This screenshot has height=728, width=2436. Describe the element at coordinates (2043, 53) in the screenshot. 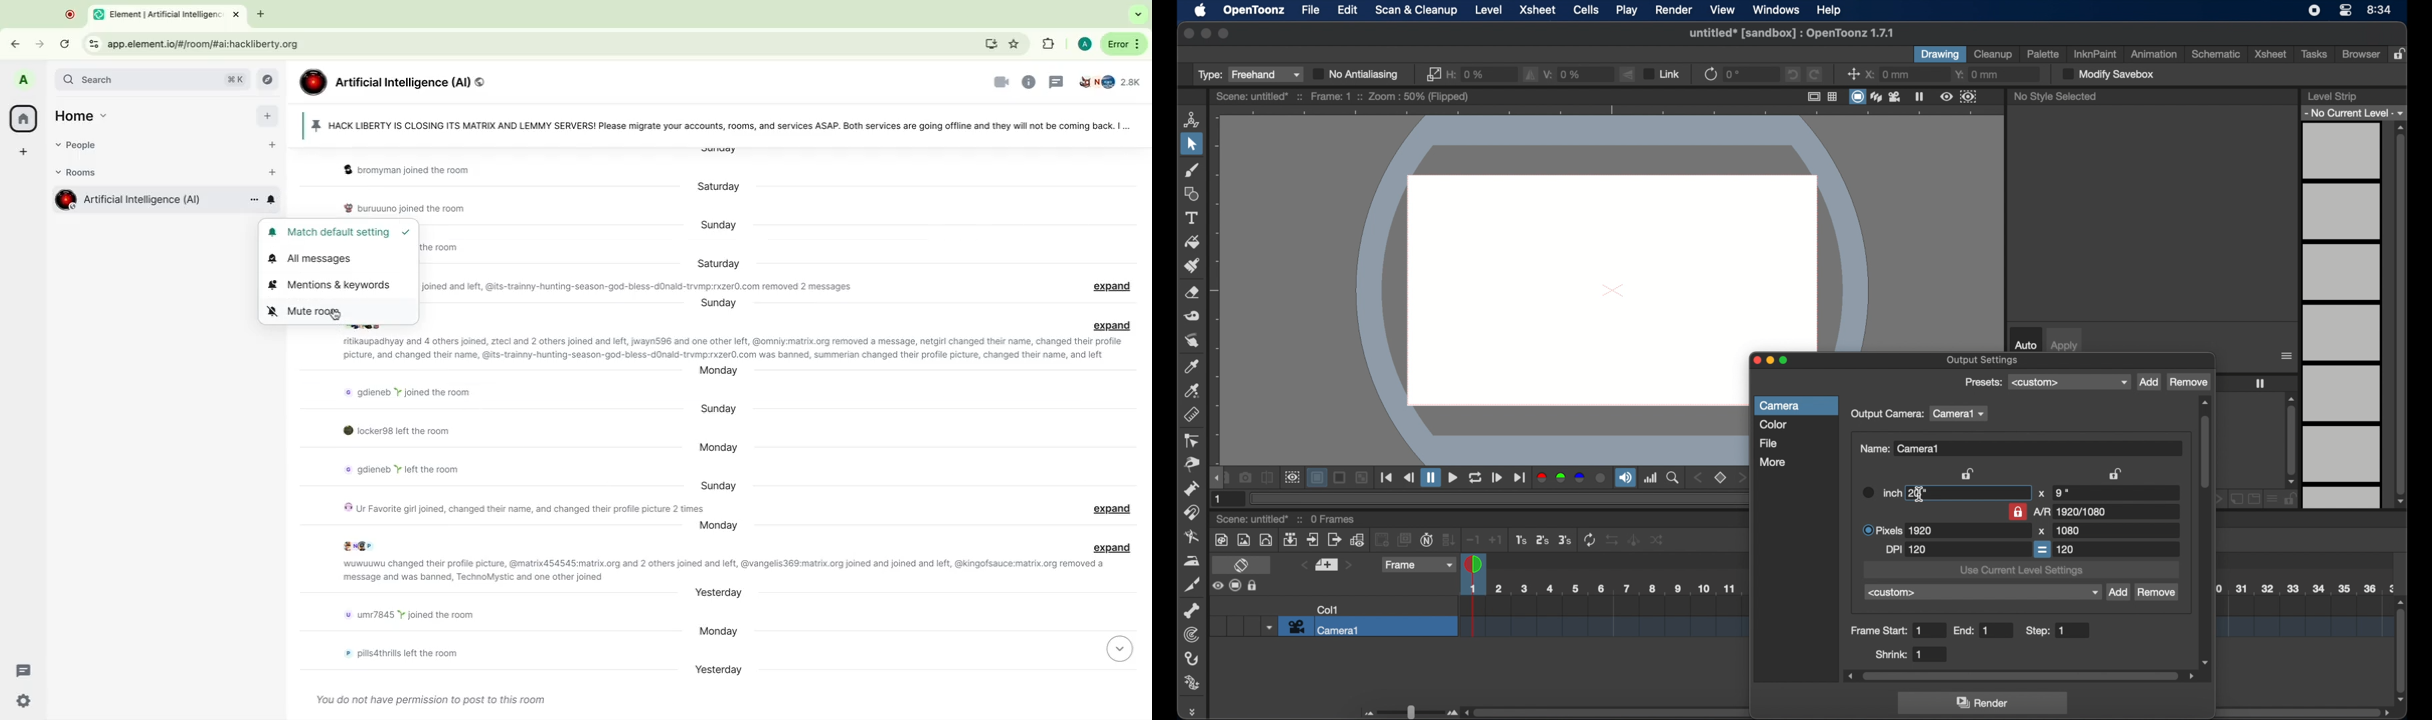

I see `palette` at that location.